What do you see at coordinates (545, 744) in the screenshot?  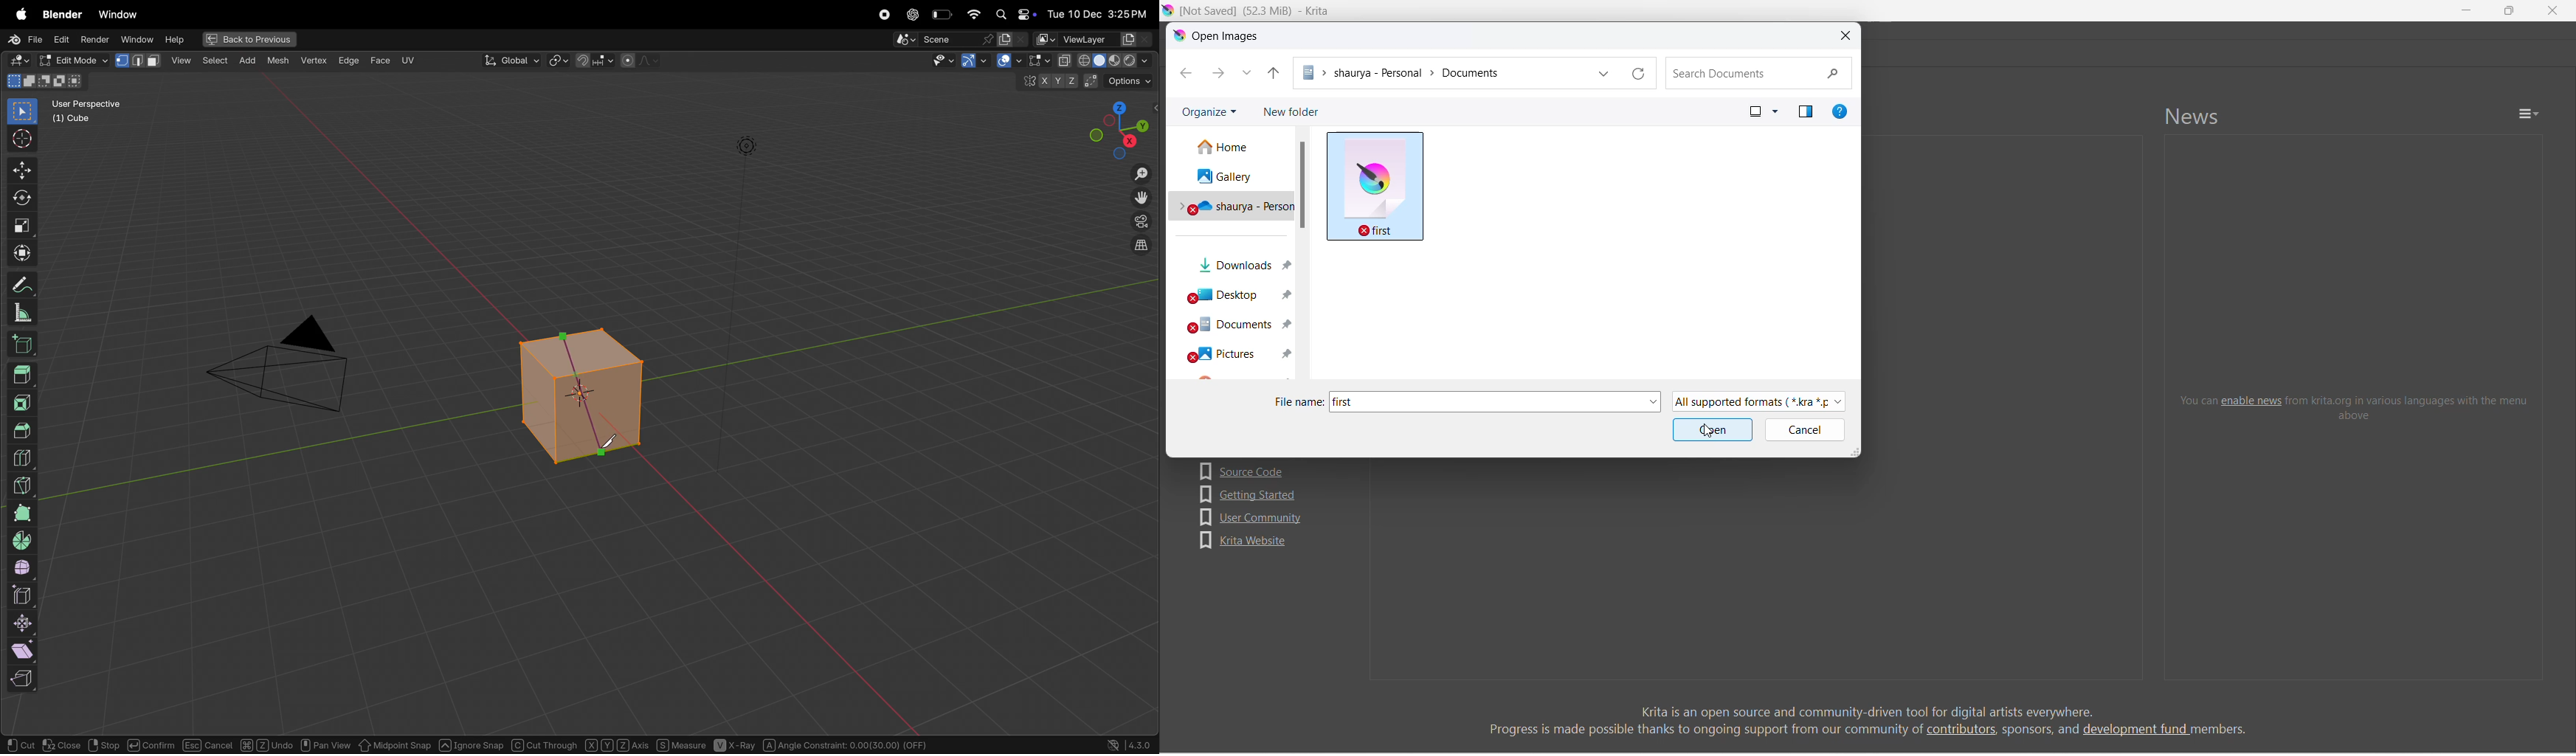 I see `Cut Through` at bounding box center [545, 744].